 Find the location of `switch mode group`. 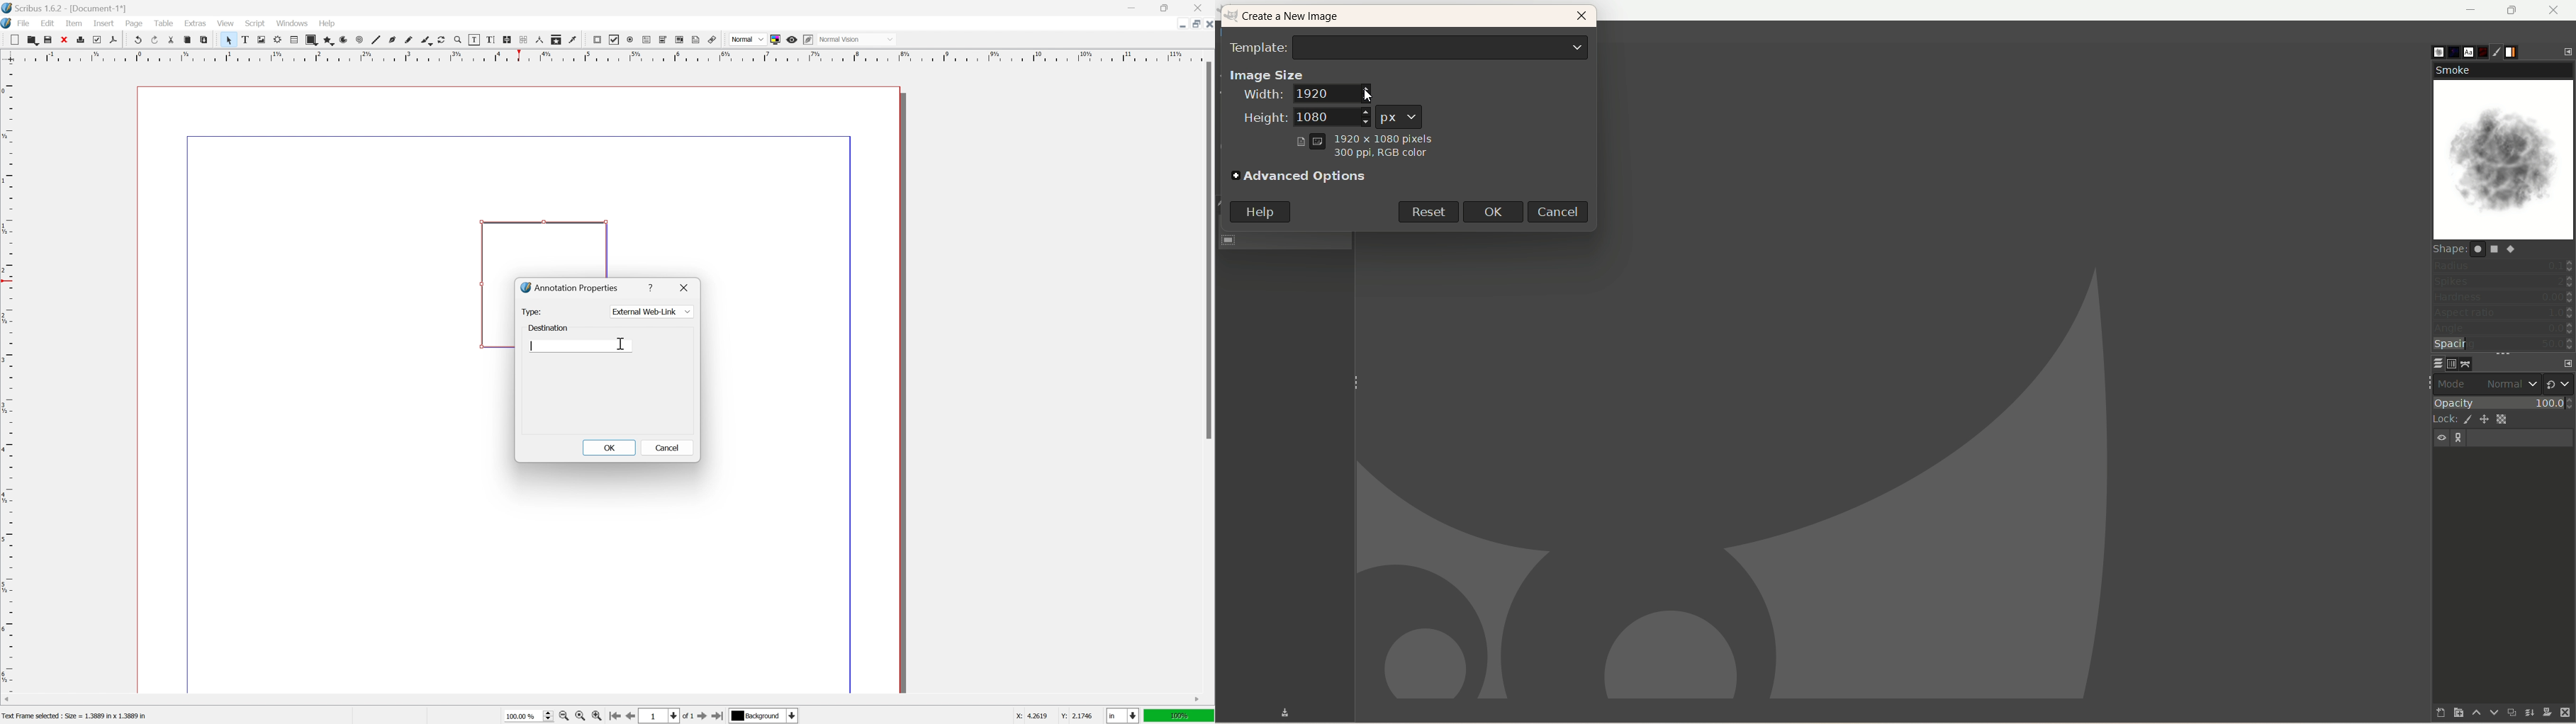

switch mode group is located at coordinates (2559, 380).